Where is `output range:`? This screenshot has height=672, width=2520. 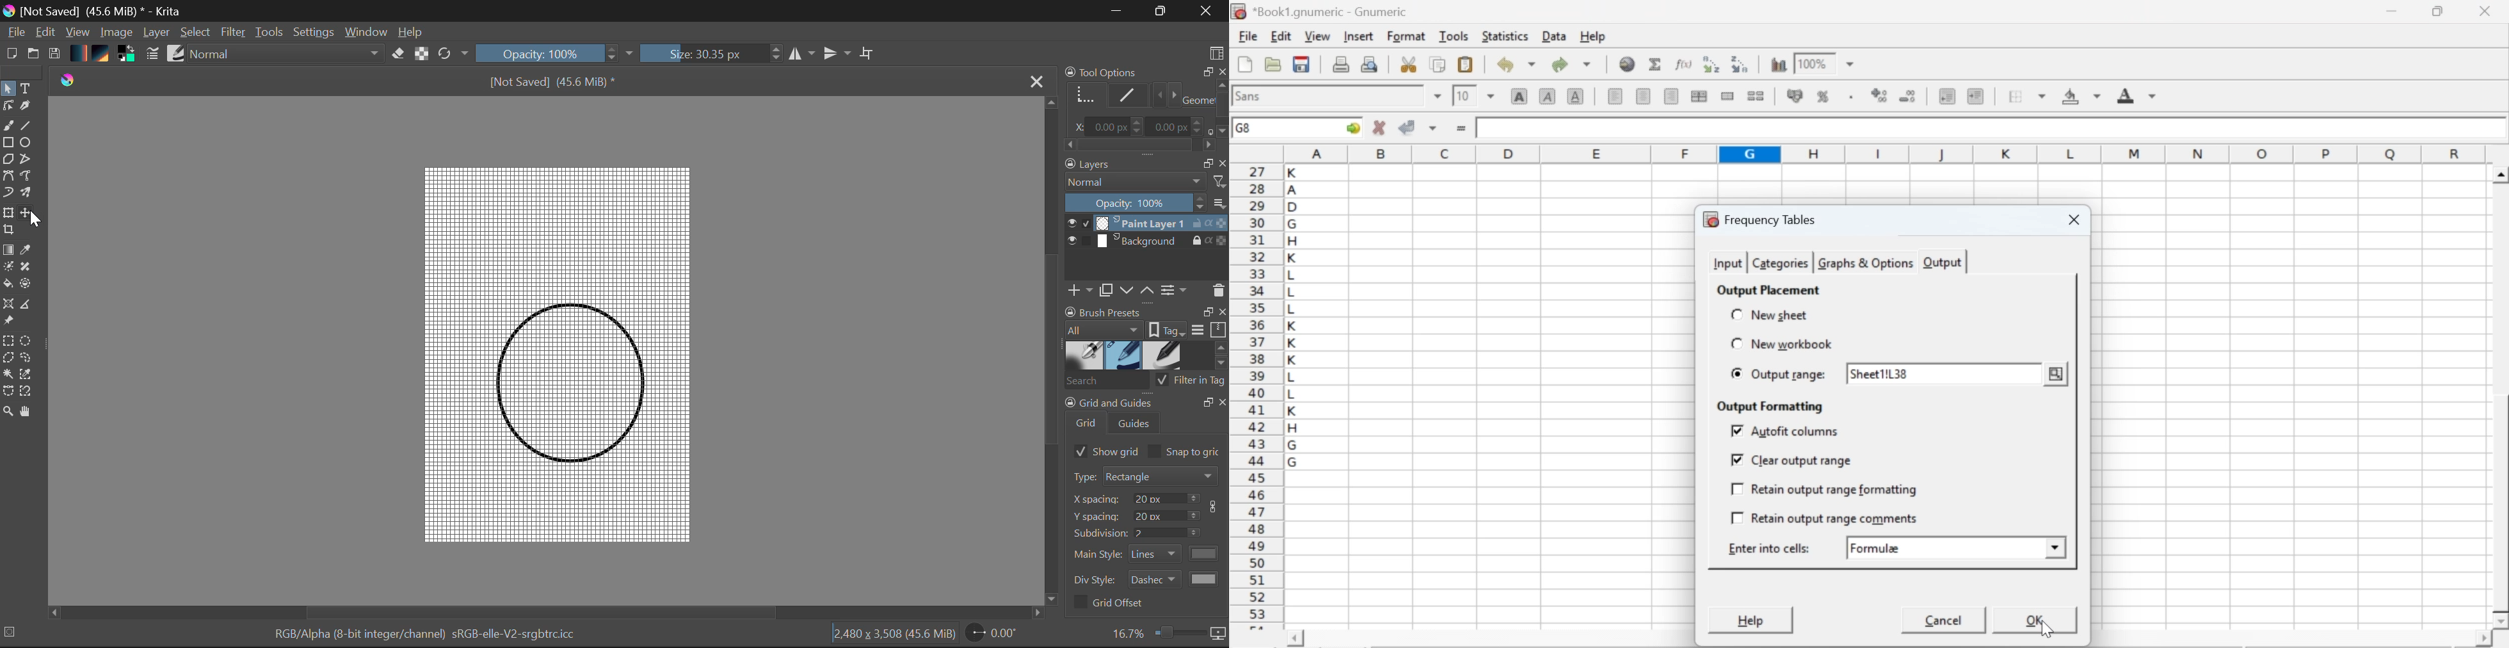
output range: is located at coordinates (1780, 375).